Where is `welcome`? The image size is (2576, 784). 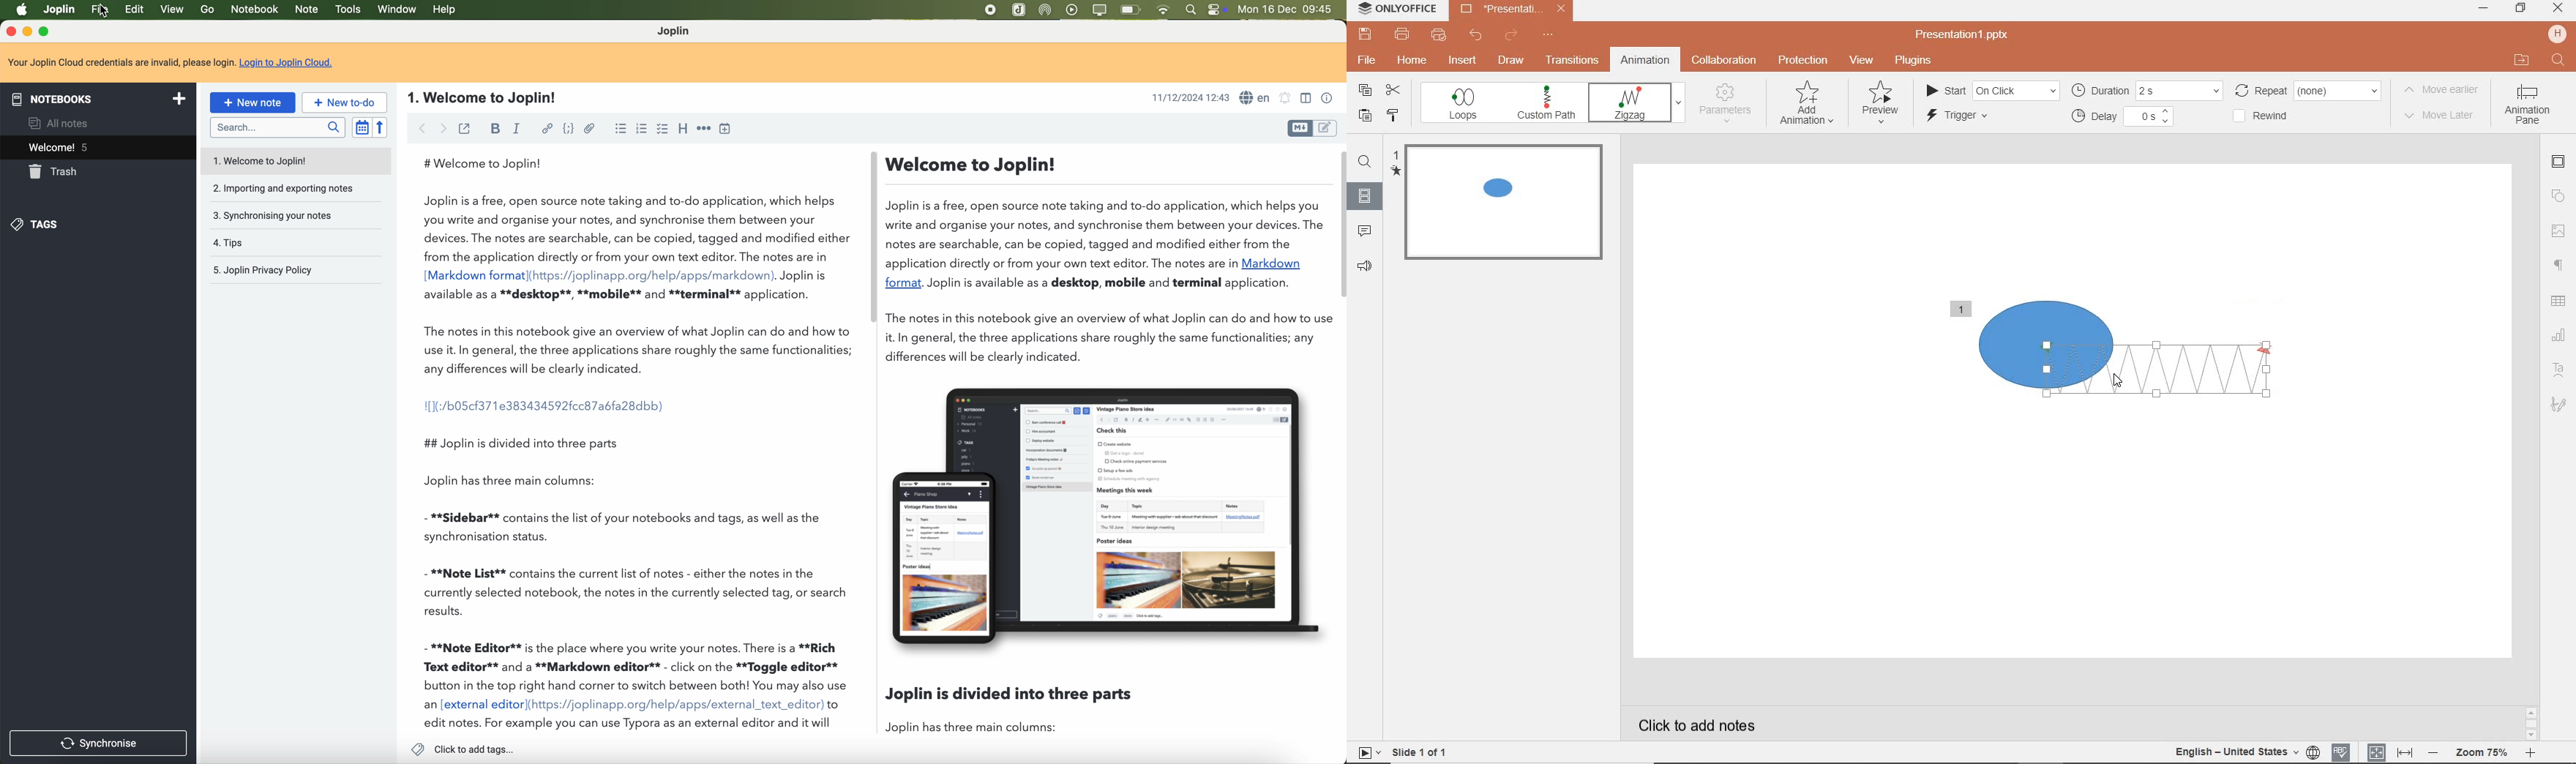 welcome is located at coordinates (97, 147).